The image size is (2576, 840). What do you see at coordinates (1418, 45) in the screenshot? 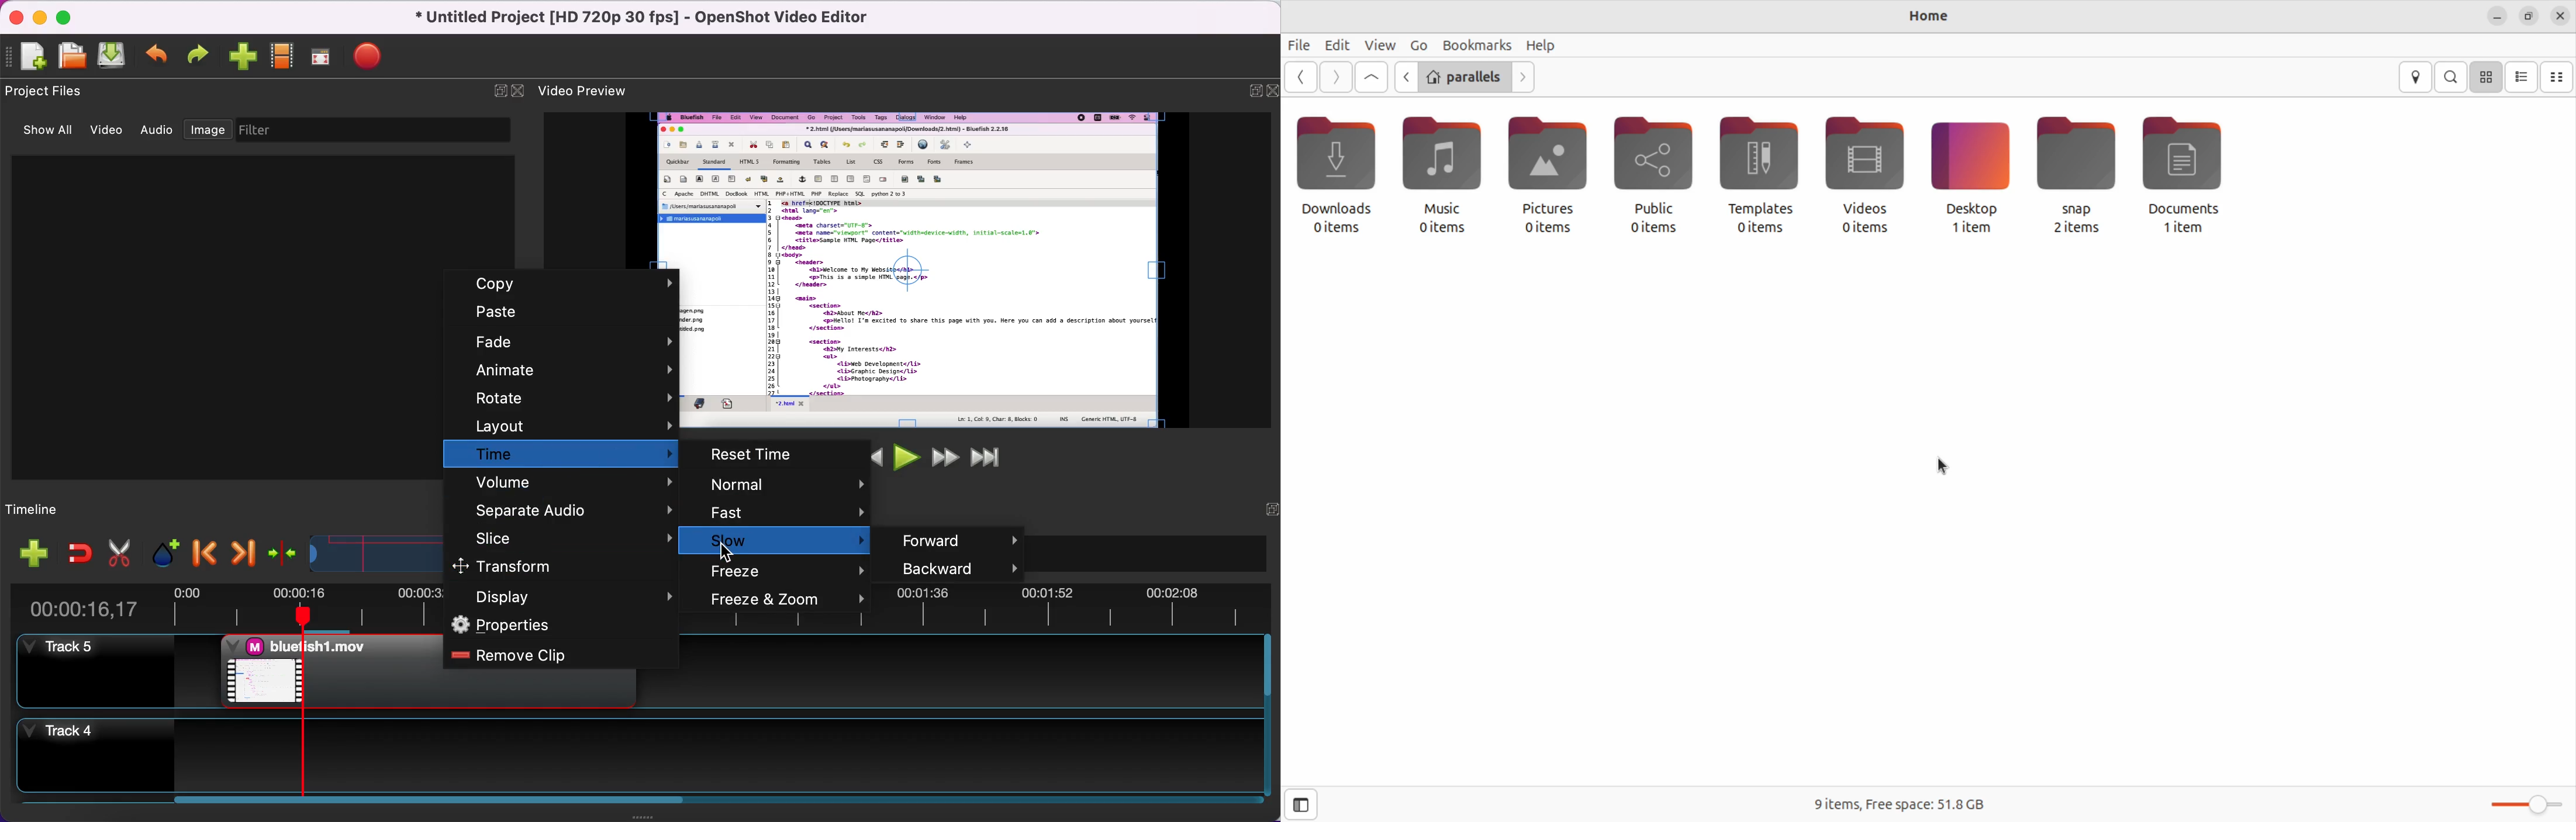
I see `Go` at bounding box center [1418, 45].